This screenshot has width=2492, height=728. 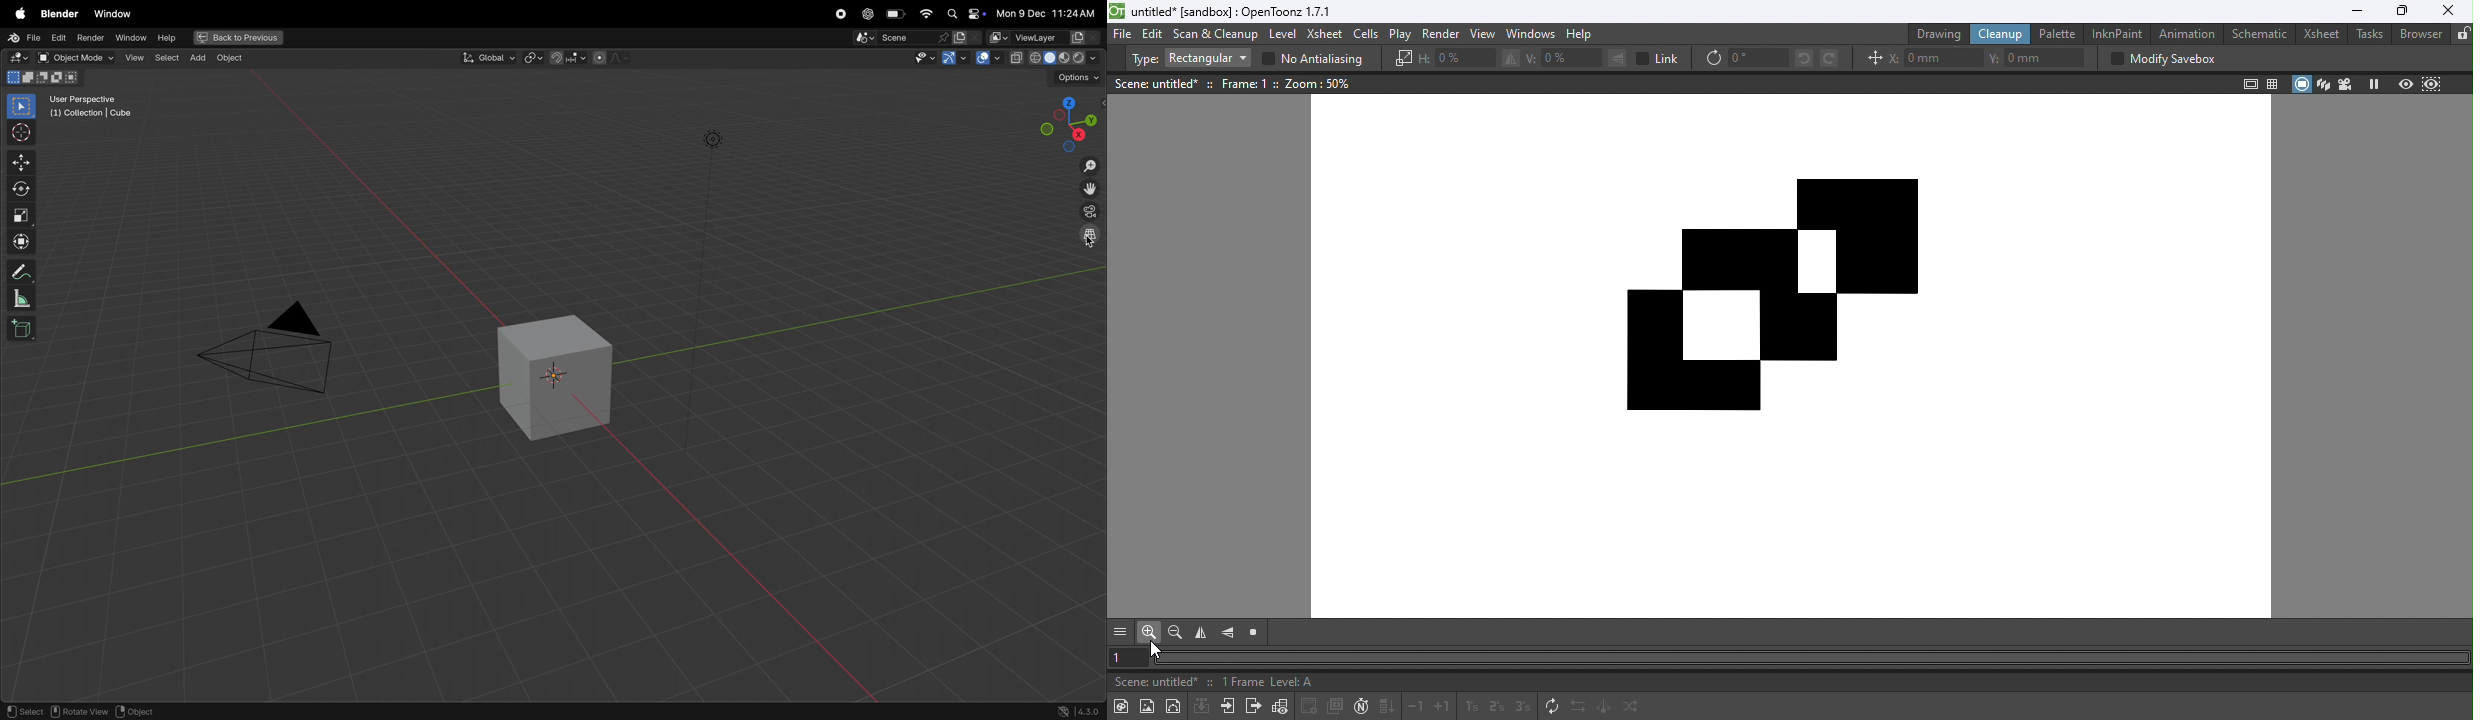 What do you see at coordinates (1534, 35) in the screenshot?
I see `Windows` at bounding box center [1534, 35].